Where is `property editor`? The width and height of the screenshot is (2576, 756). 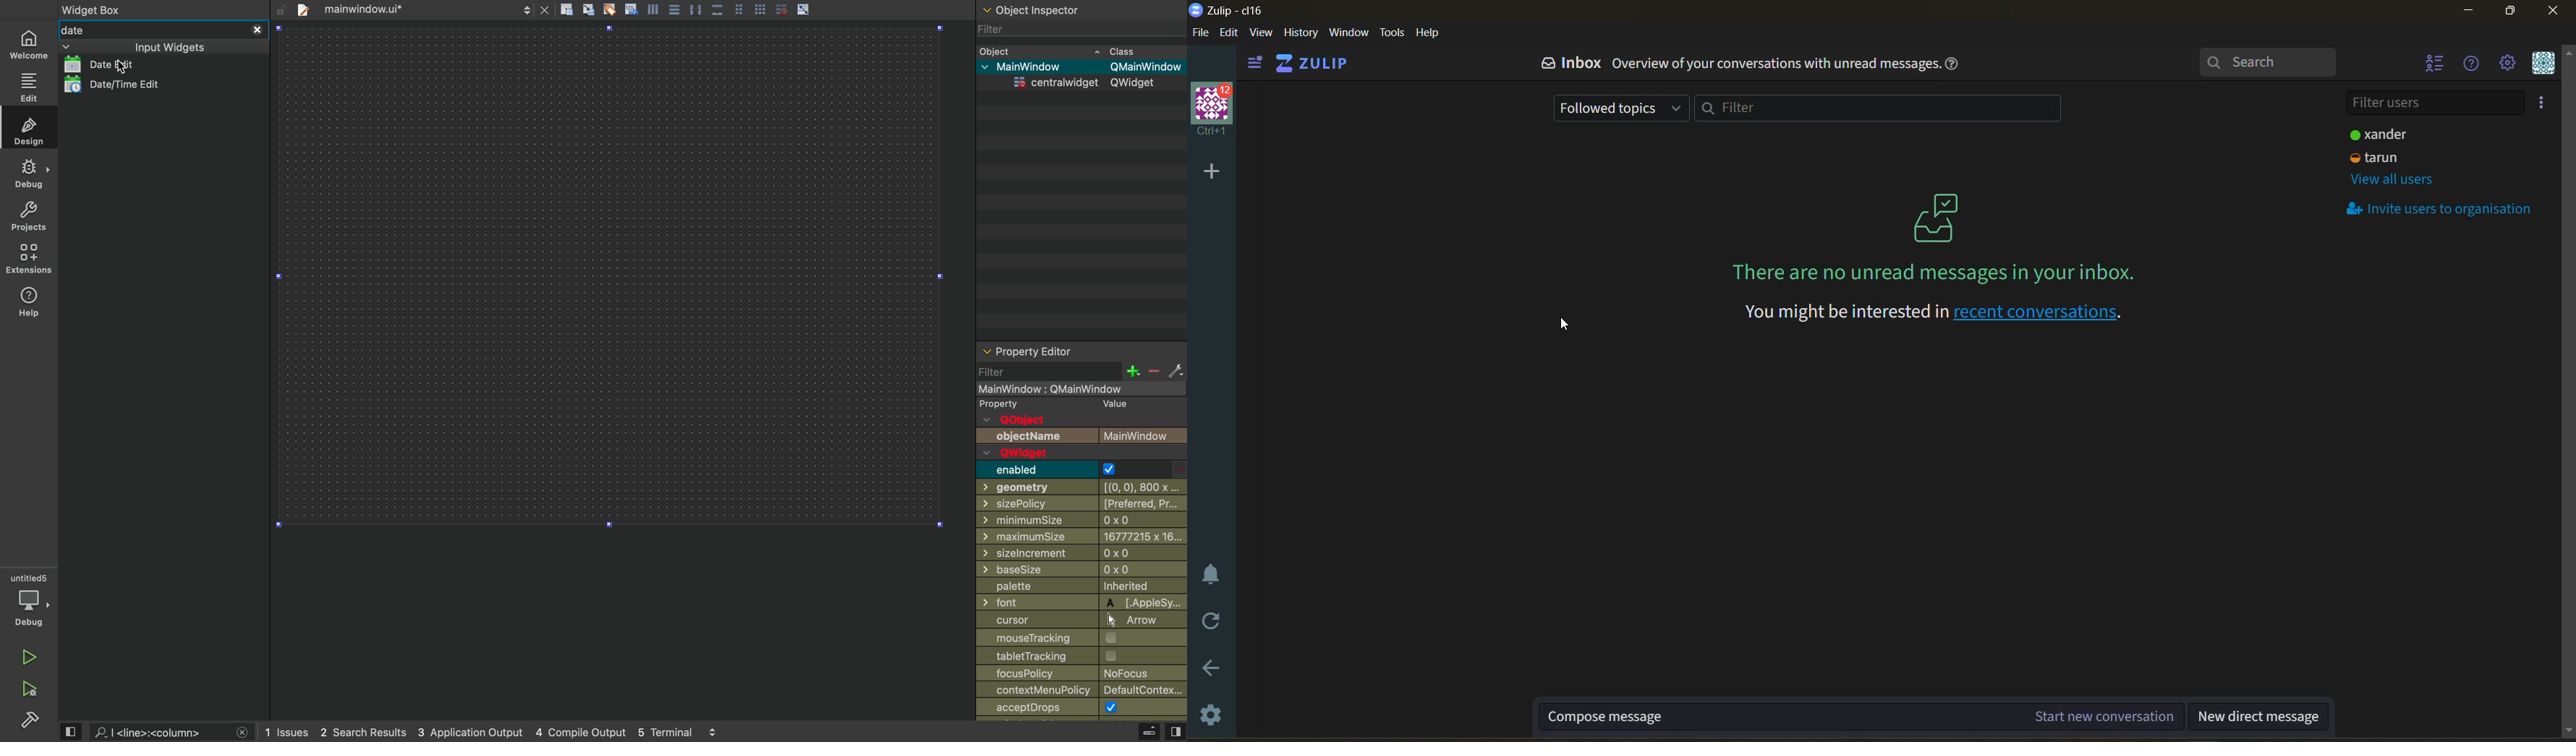
property editor is located at coordinates (1081, 350).